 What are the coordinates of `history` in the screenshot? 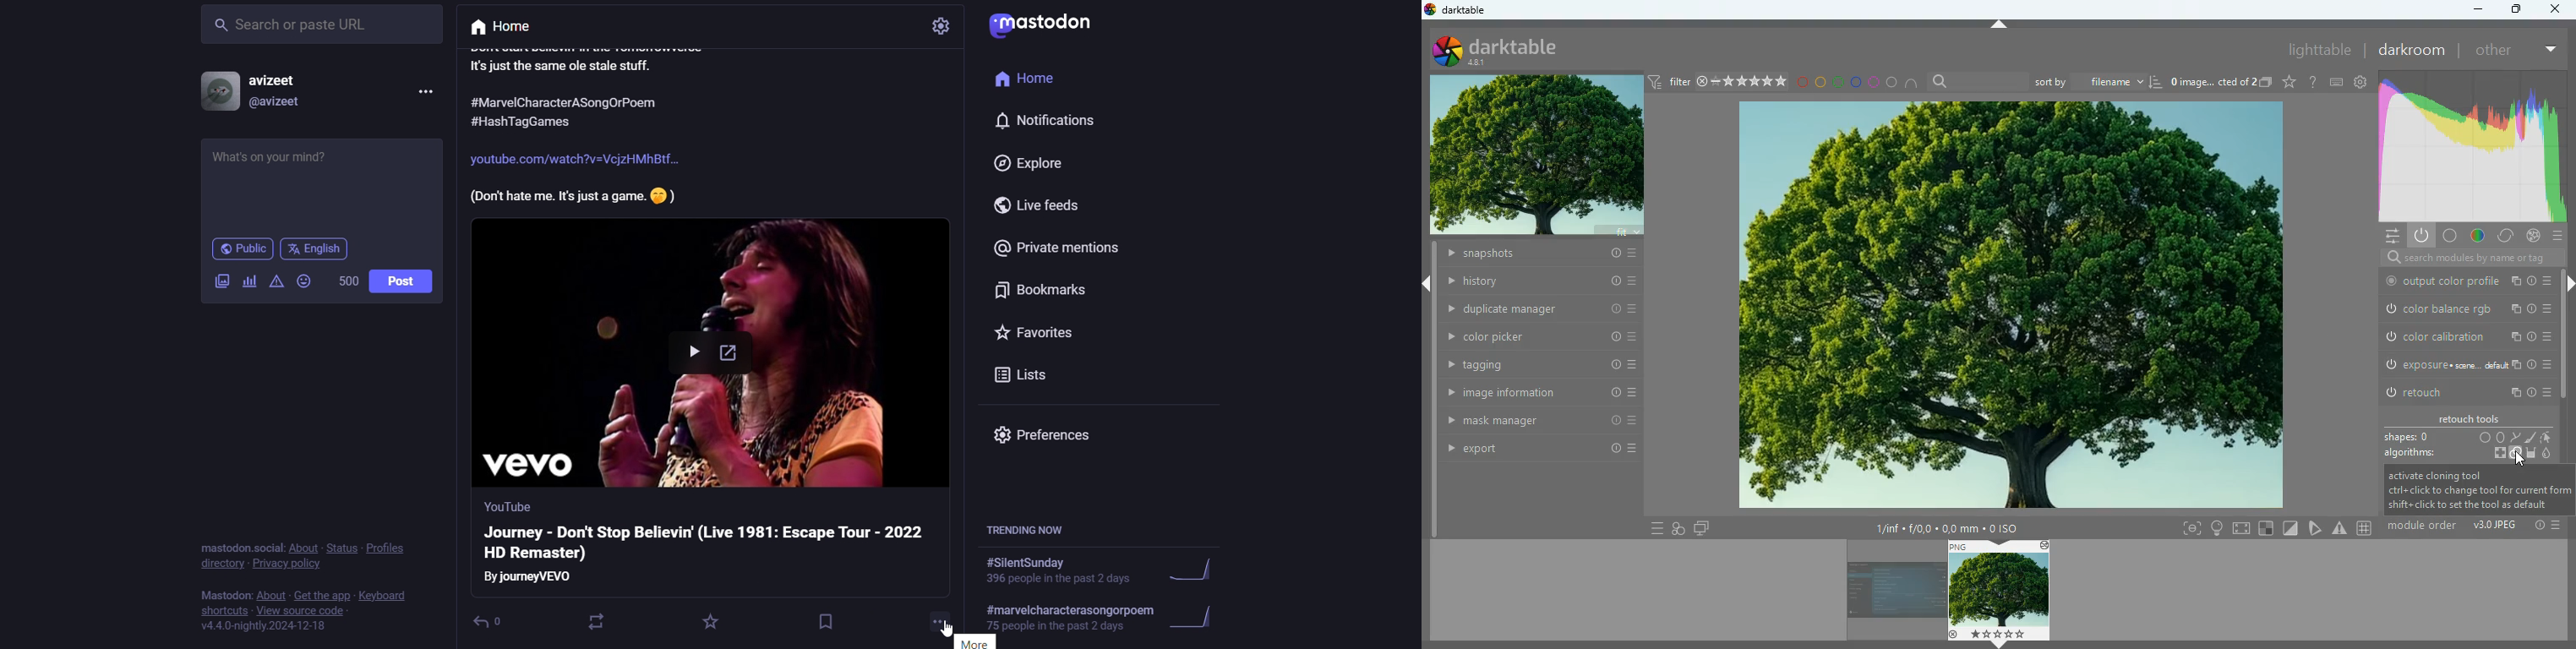 It's located at (1544, 281).